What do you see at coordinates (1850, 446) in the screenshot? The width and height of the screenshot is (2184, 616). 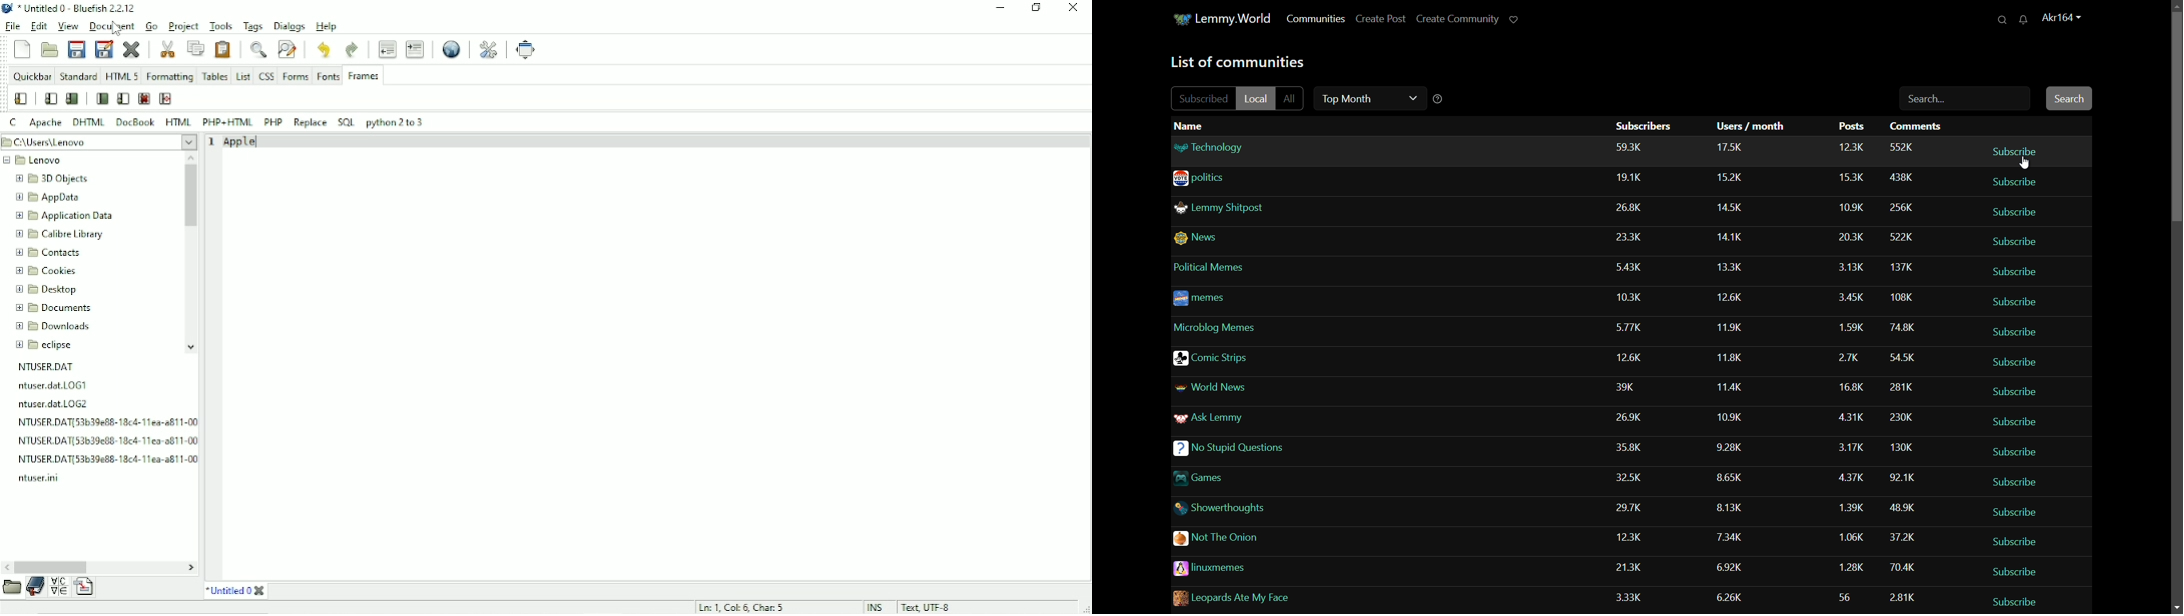 I see `posts` at bounding box center [1850, 446].